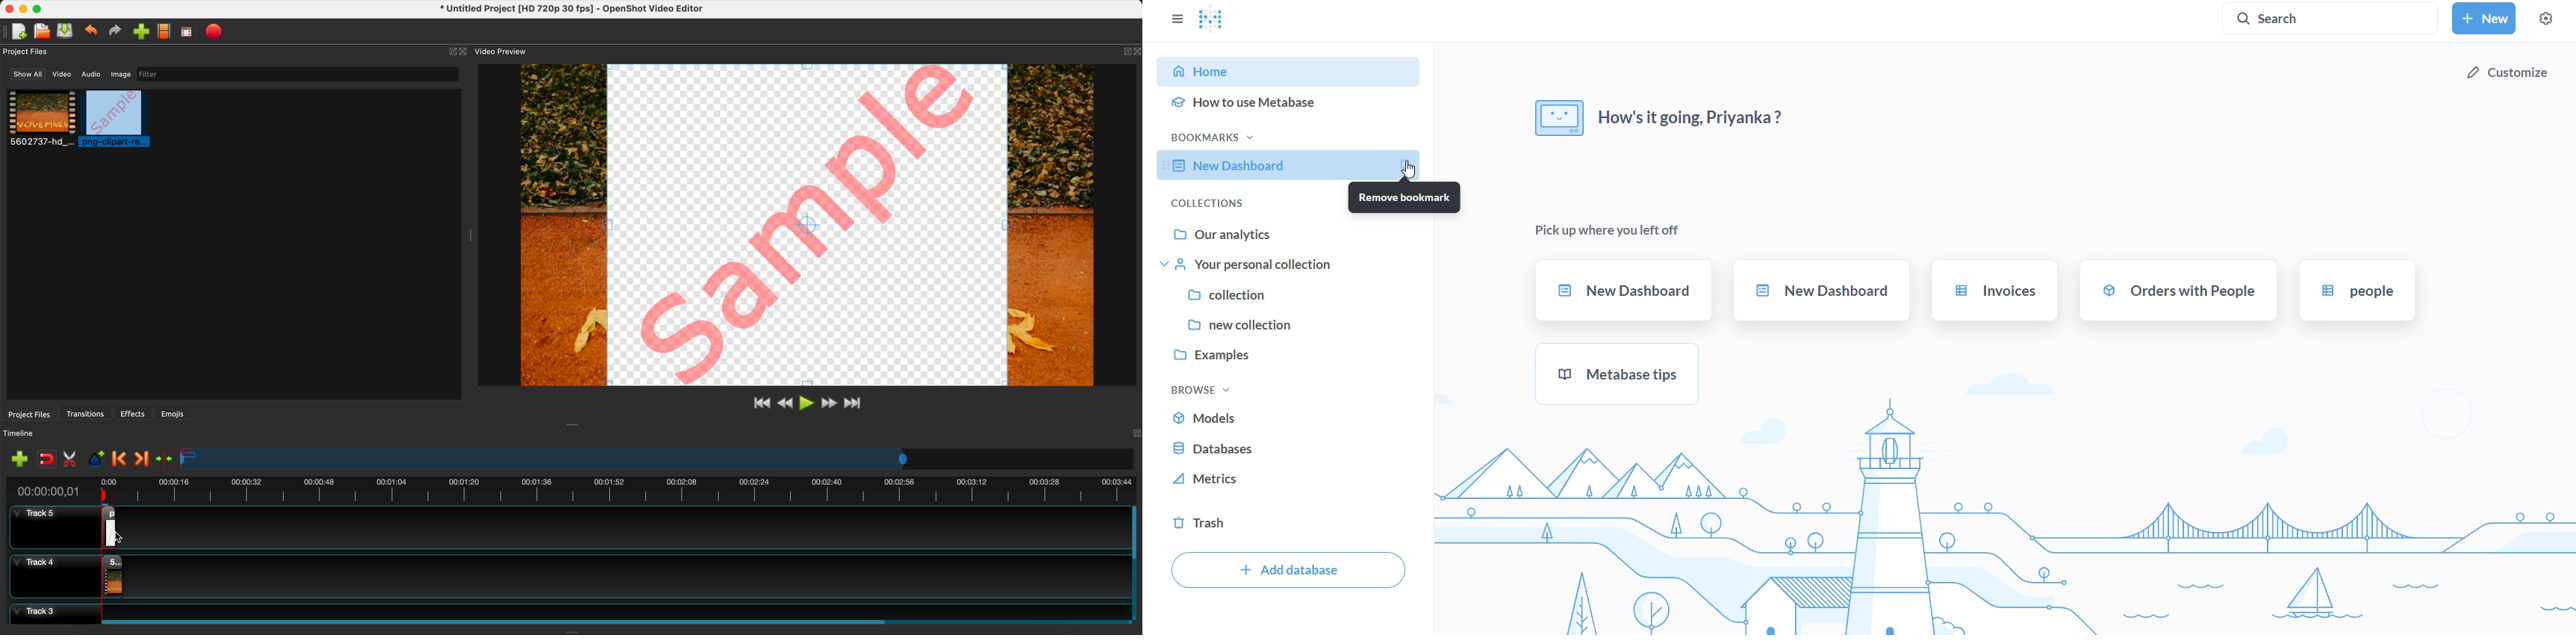  What do you see at coordinates (1206, 203) in the screenshot?
I see `collections` at bounding box center [1206, 203].